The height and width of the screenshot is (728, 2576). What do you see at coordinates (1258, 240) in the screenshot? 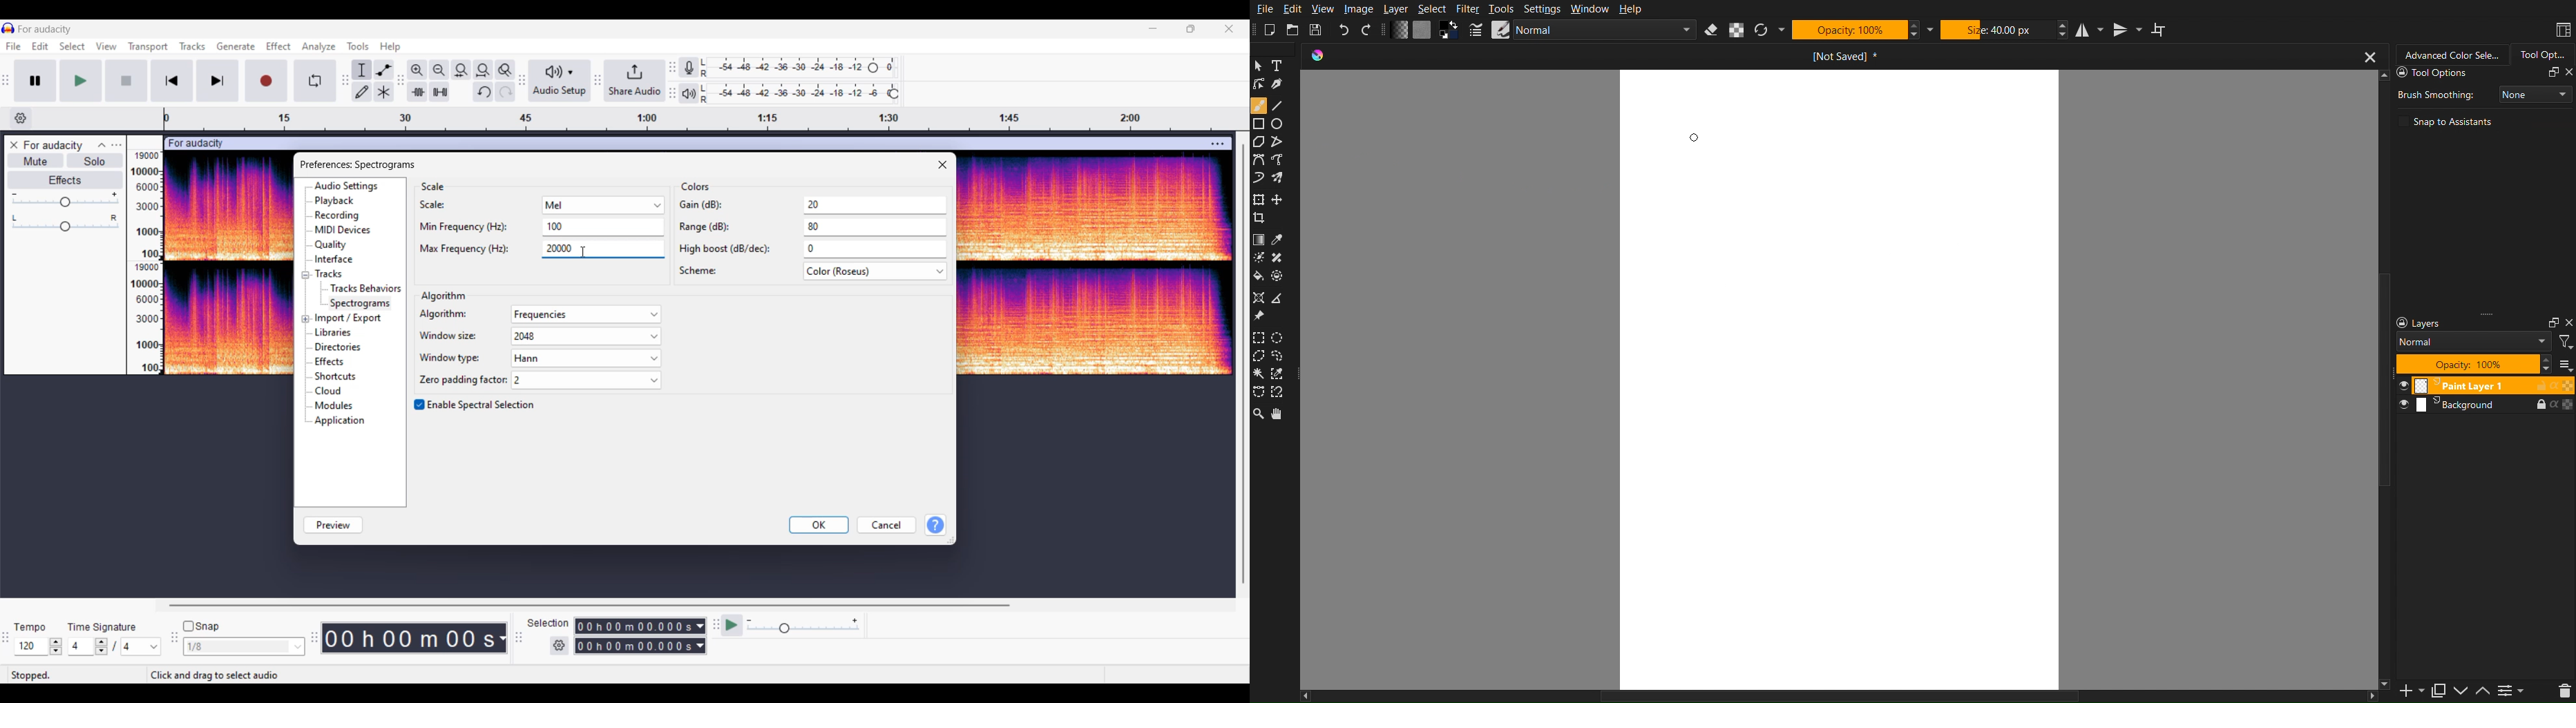
I see `Color Options` at bounding box center [1258, 240].